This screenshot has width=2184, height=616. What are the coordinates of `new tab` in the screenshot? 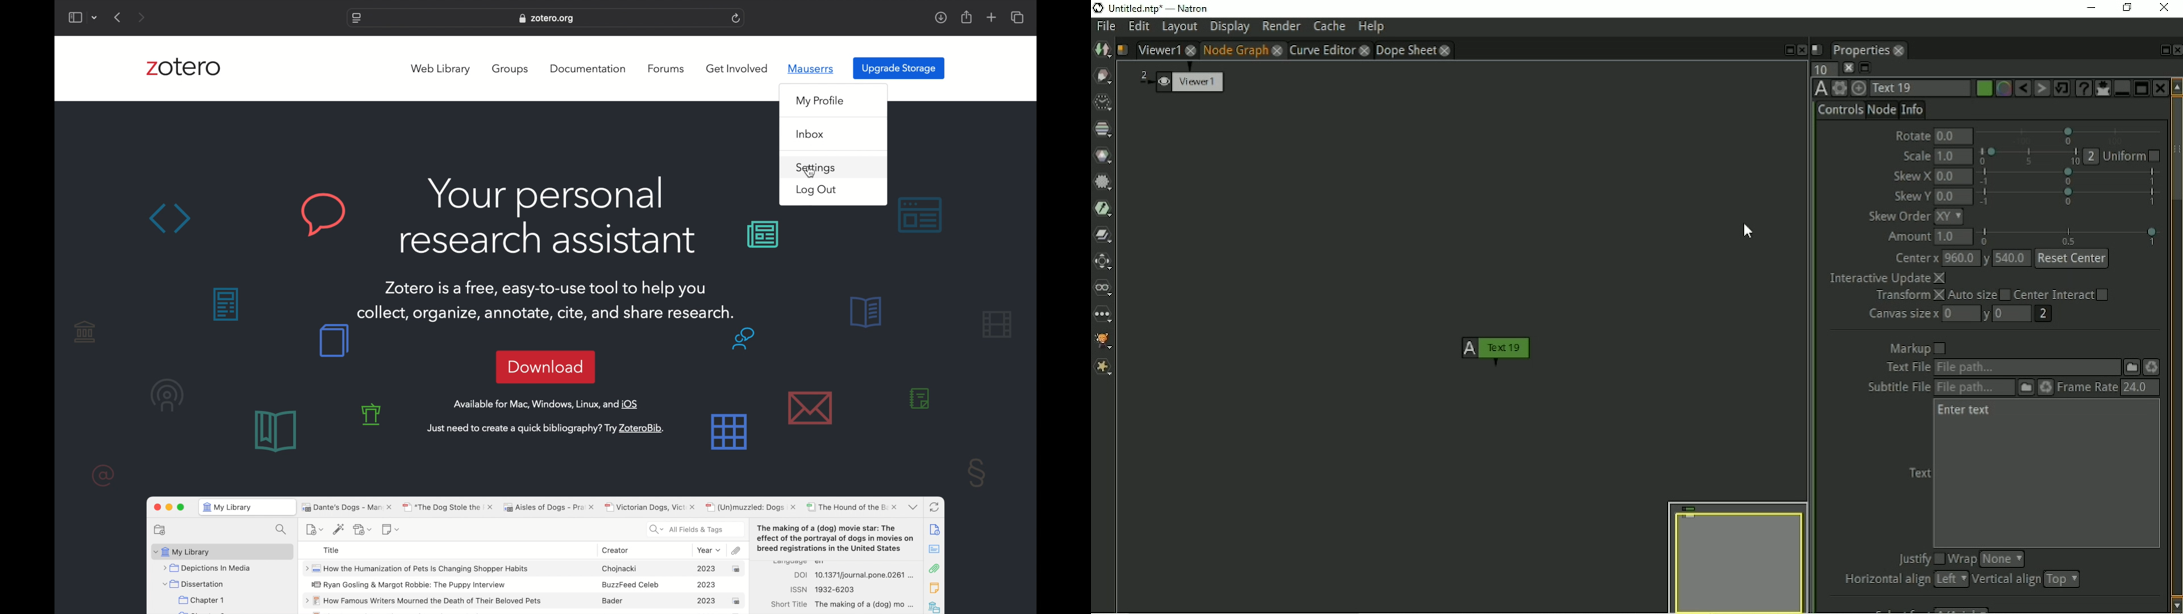 It's located at (992, 18).